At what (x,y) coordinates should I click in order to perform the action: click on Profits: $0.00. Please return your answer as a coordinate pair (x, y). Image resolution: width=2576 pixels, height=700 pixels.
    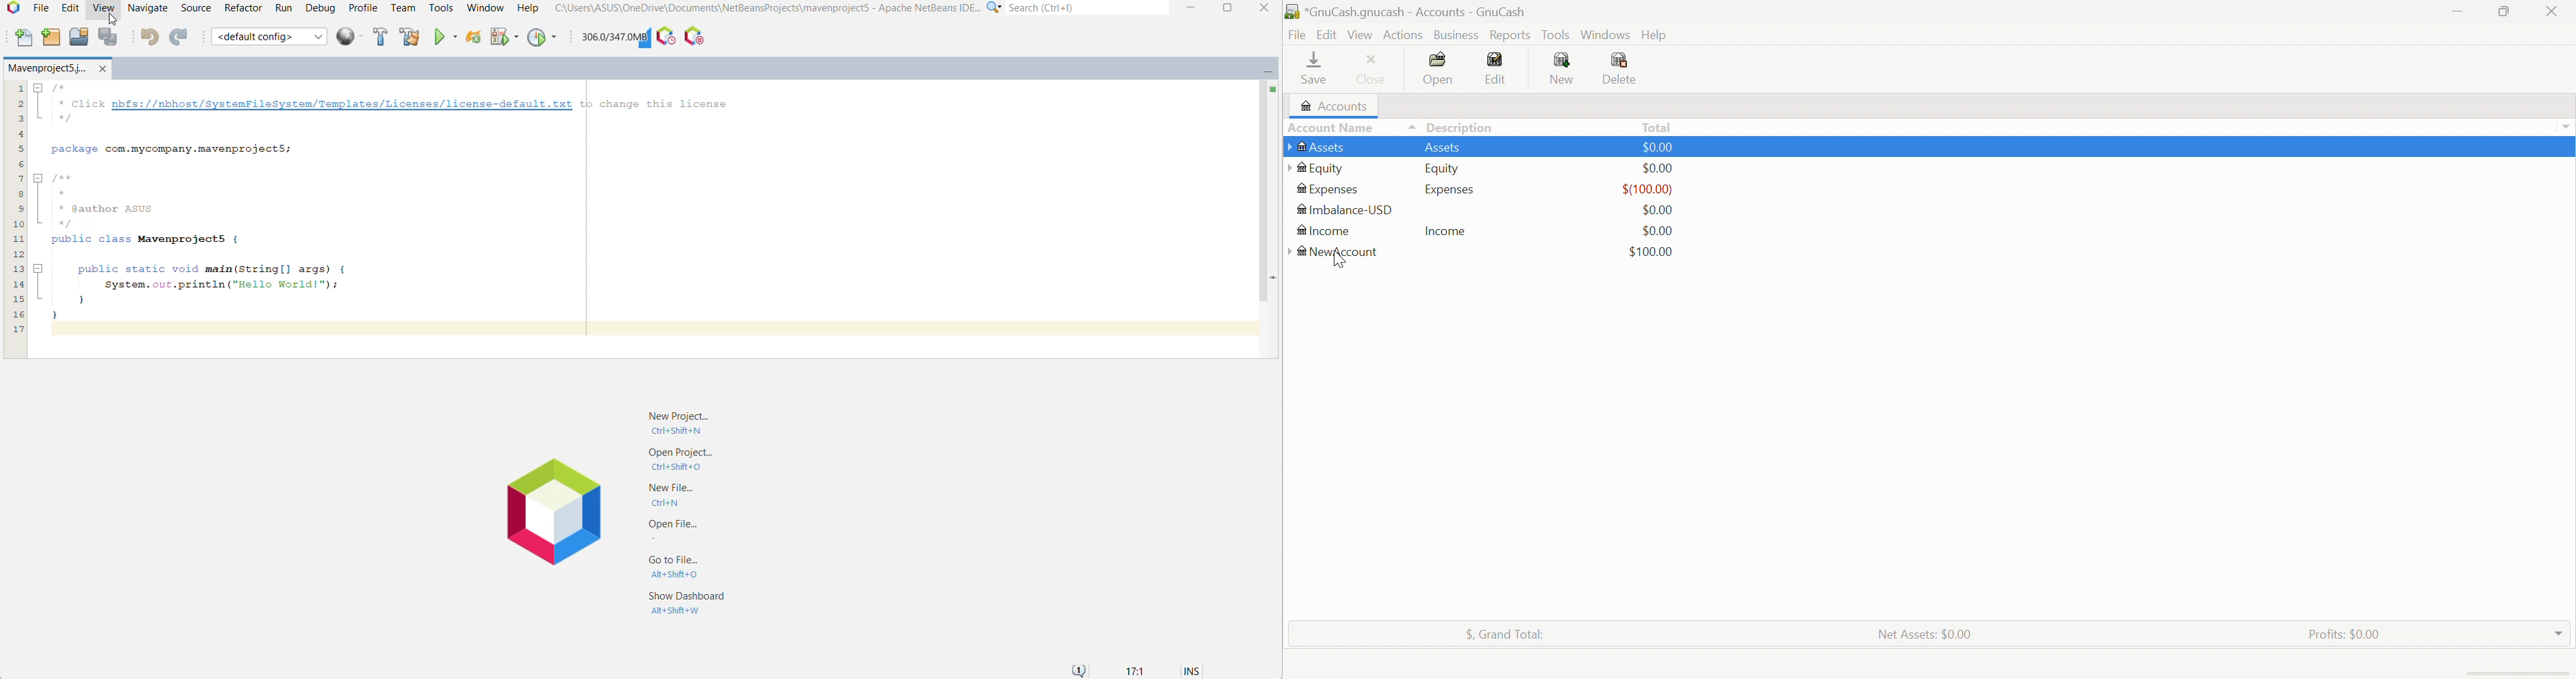
    Looking at the image, I should click on (2347, 634).